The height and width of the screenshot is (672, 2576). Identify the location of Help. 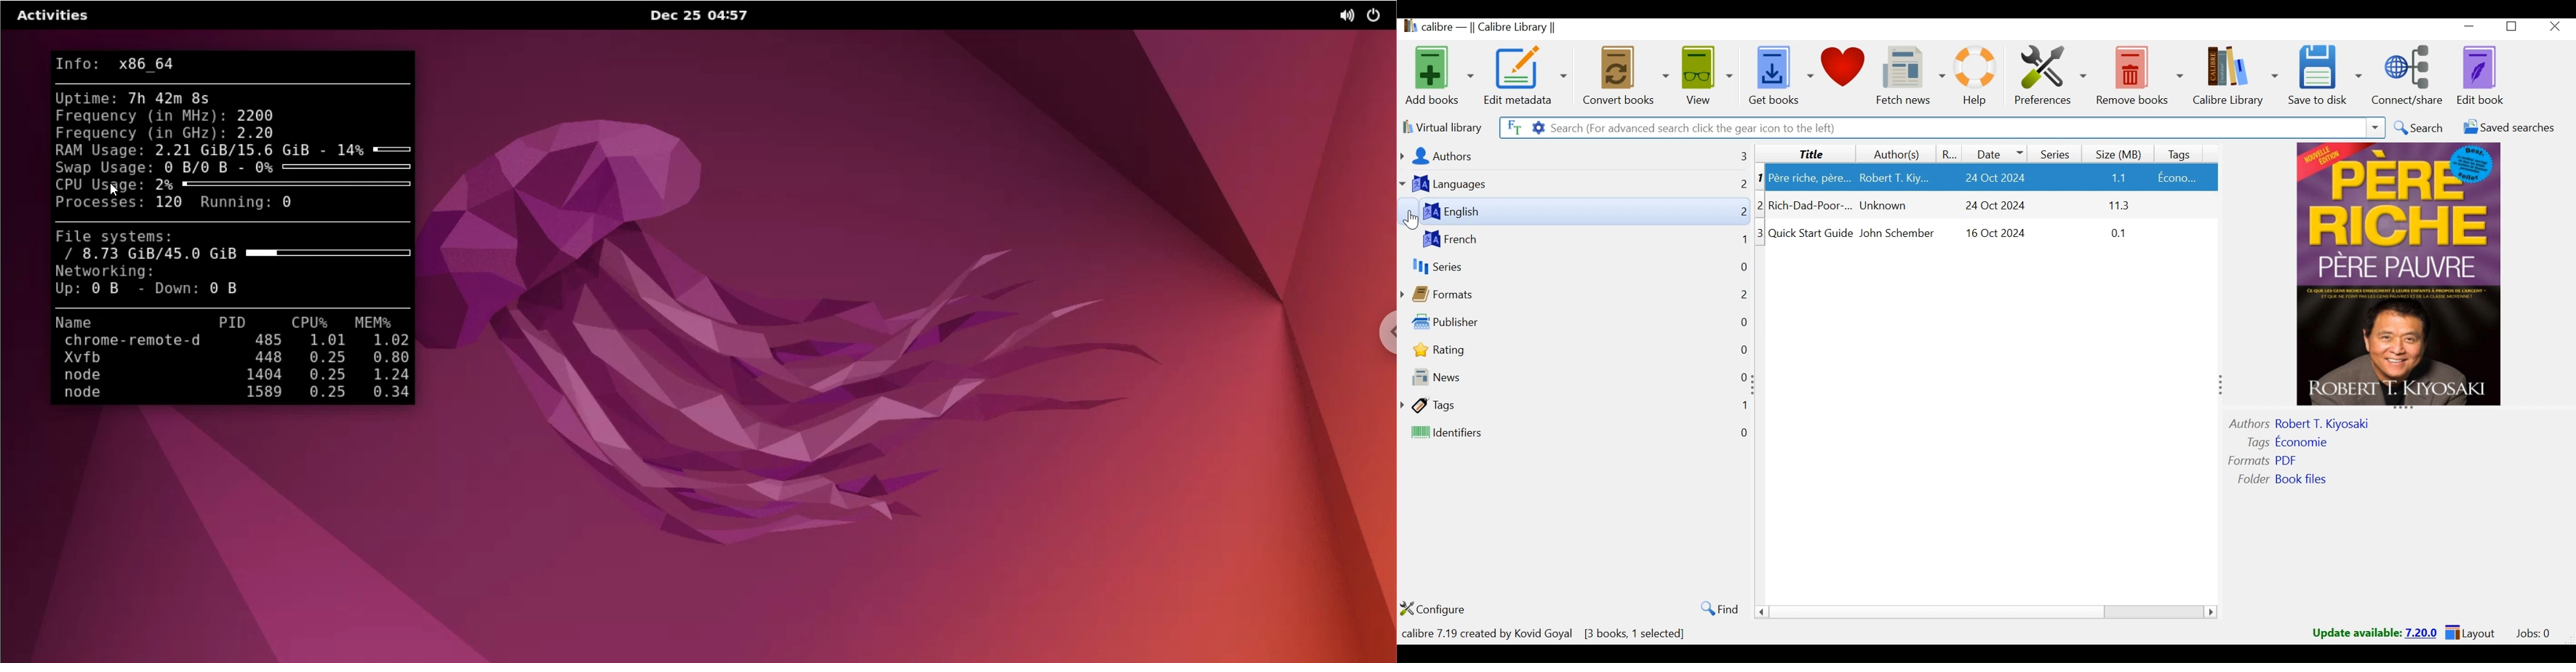
(1975, 76).